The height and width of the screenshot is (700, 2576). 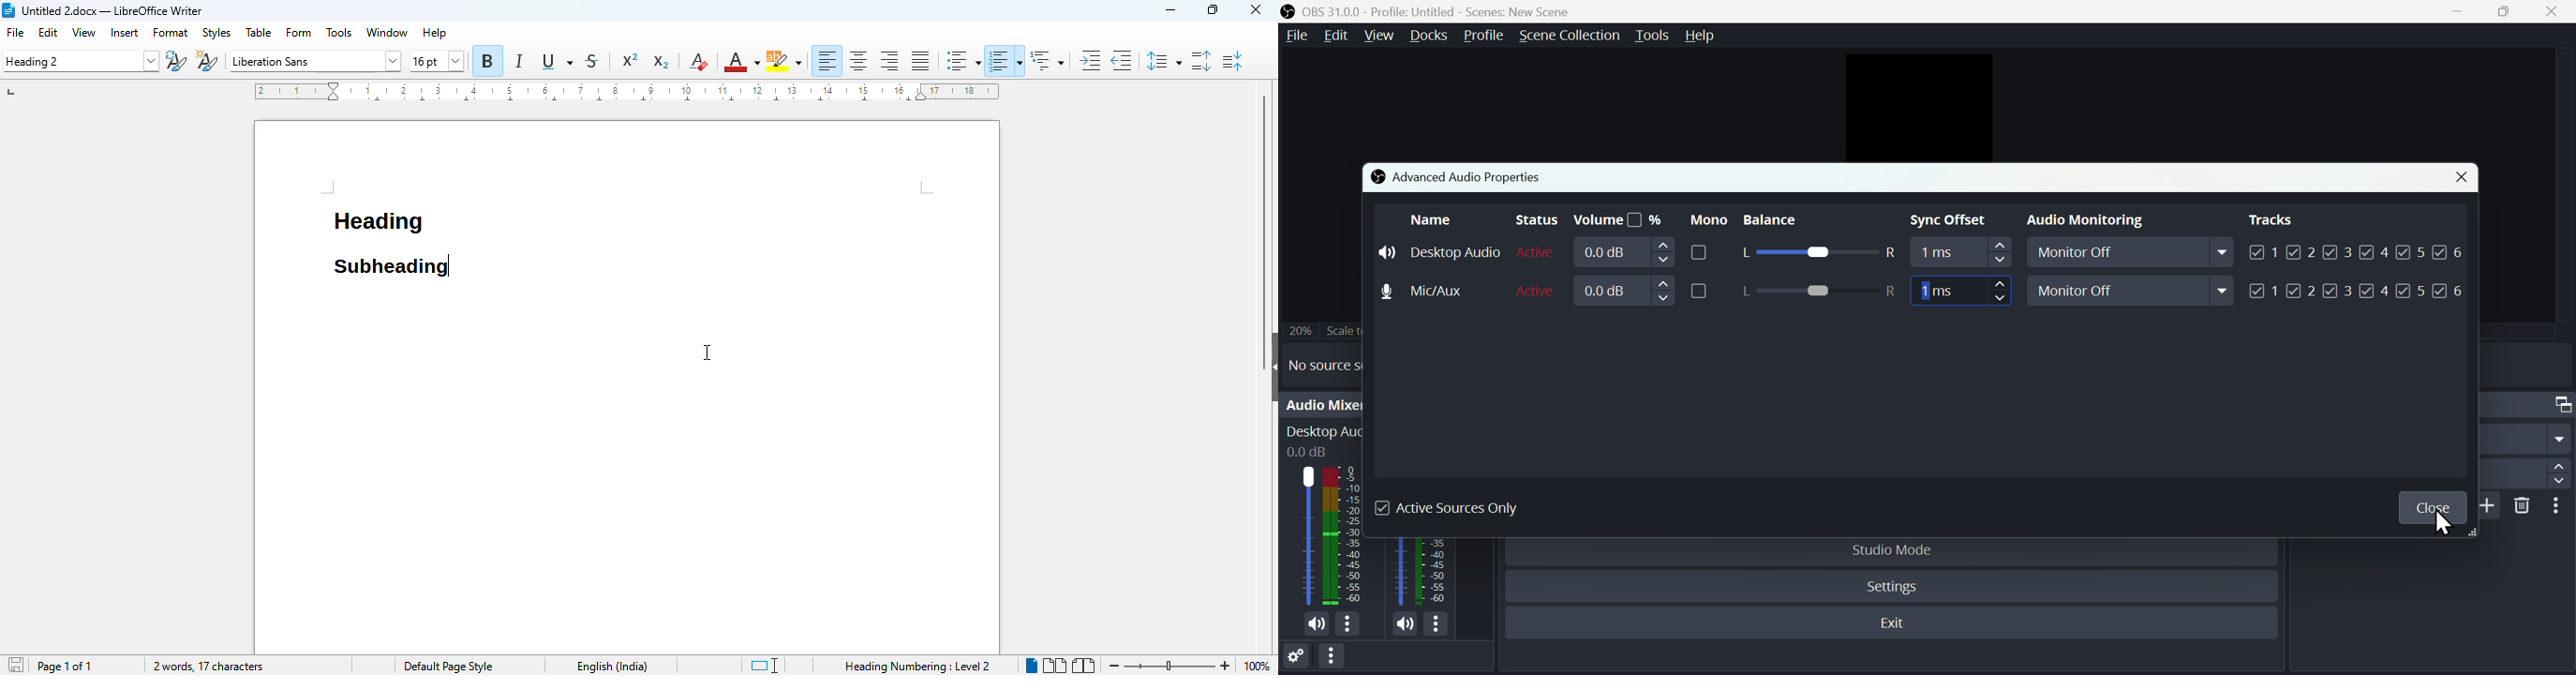 What do you see at coordinates (1457, 176) in the screenshot?
I see `Advanced audio properties` at bounding box center [1457, 176].